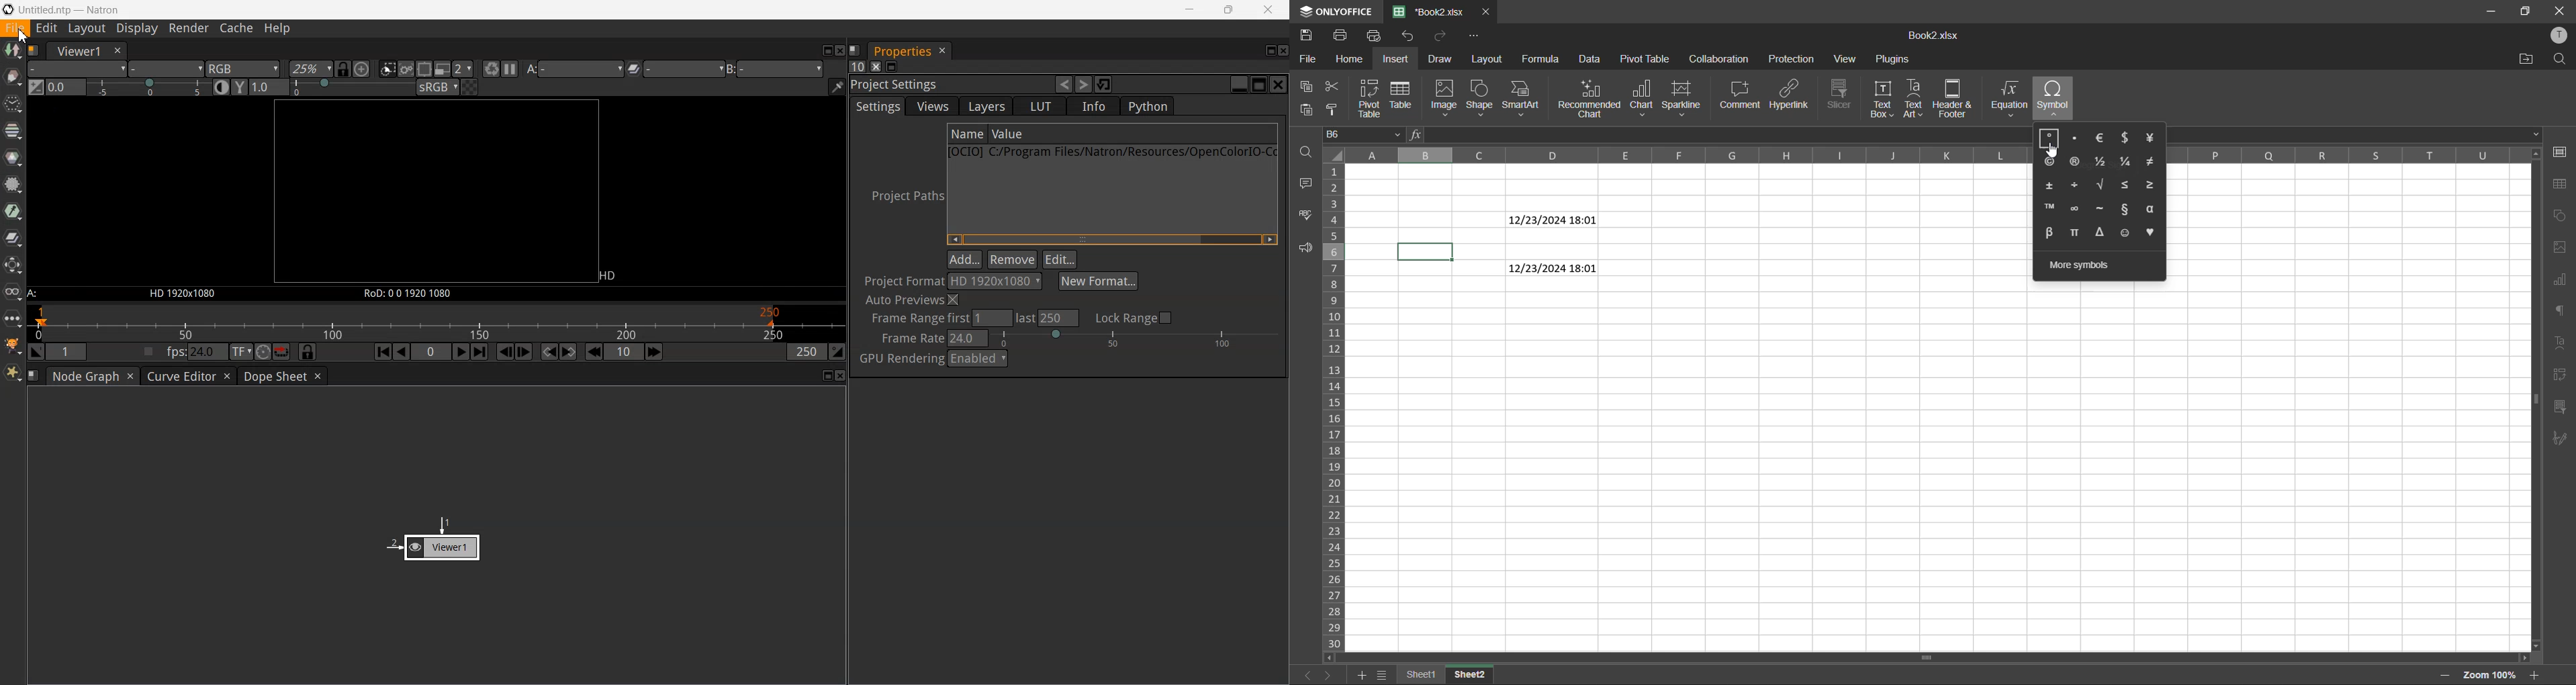 This screenshot has width=2576, height=700. What do you see at coordinates (1328, 675) in the screenshot?
I see `next` at bounding box center [1328, 675].